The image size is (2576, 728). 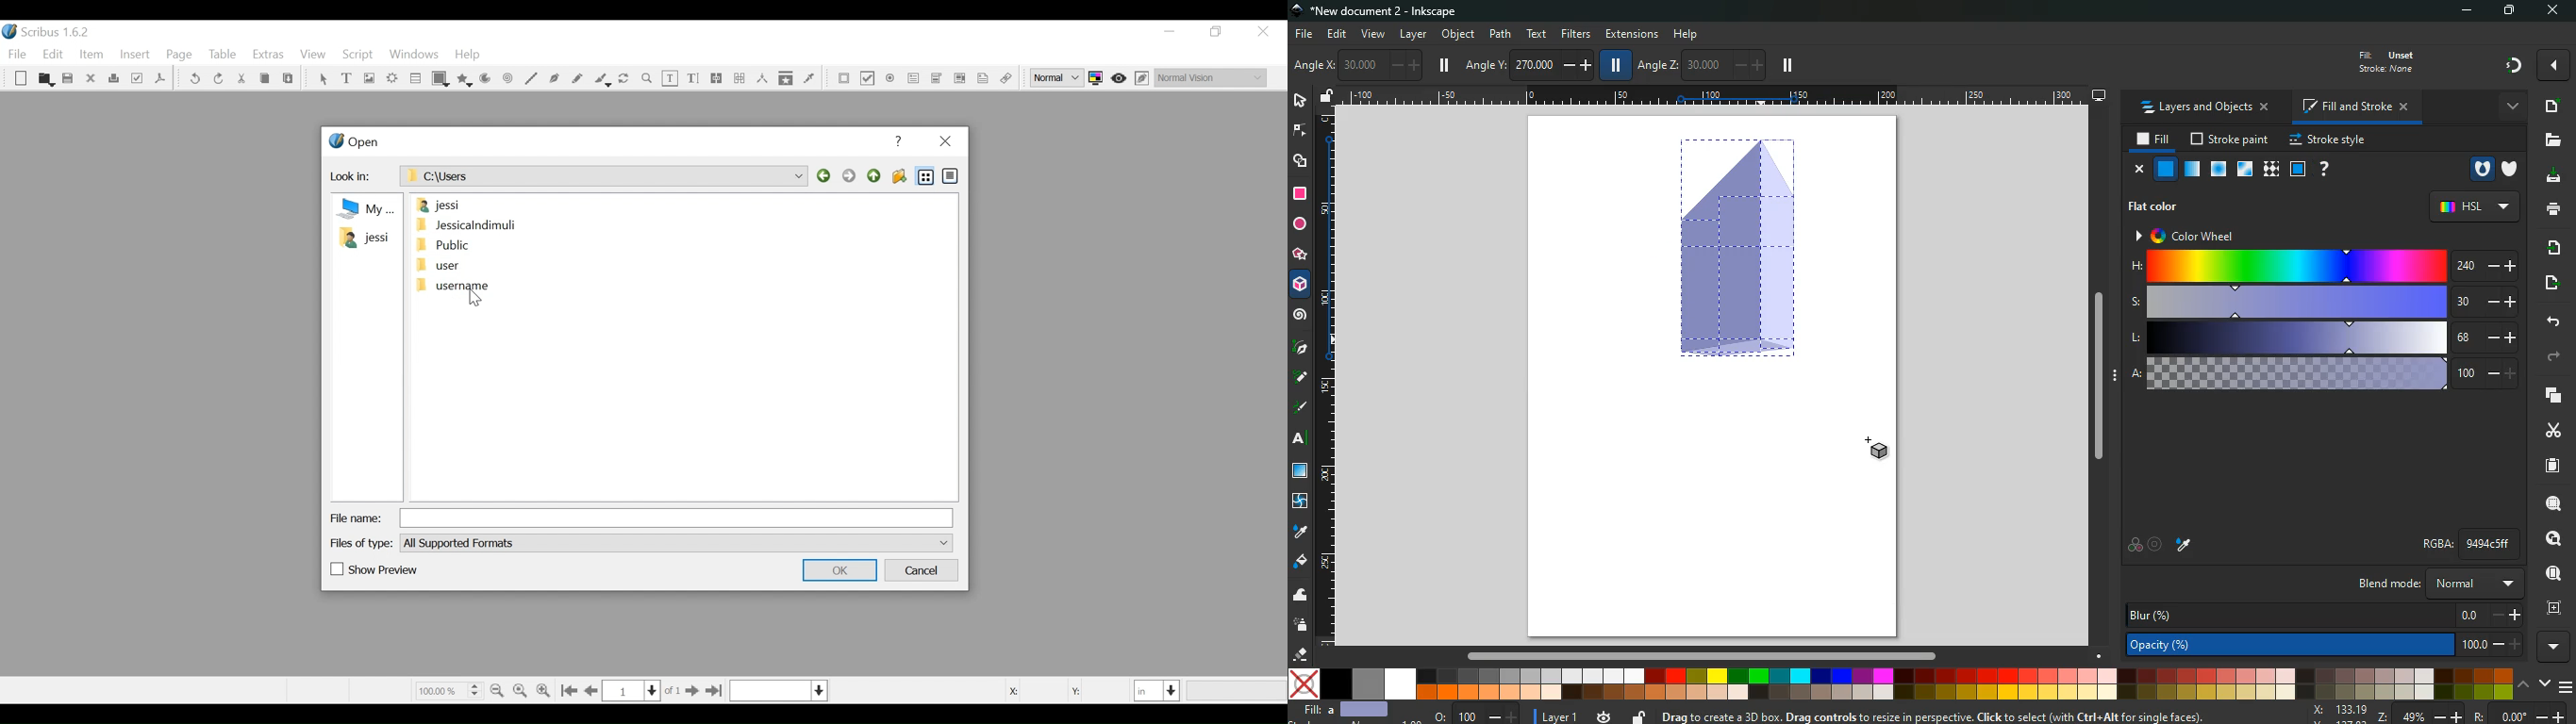 What do you see at coordinates (2553, 65) in the screenshot?
I see `more` at bounding box center [2553, 65].